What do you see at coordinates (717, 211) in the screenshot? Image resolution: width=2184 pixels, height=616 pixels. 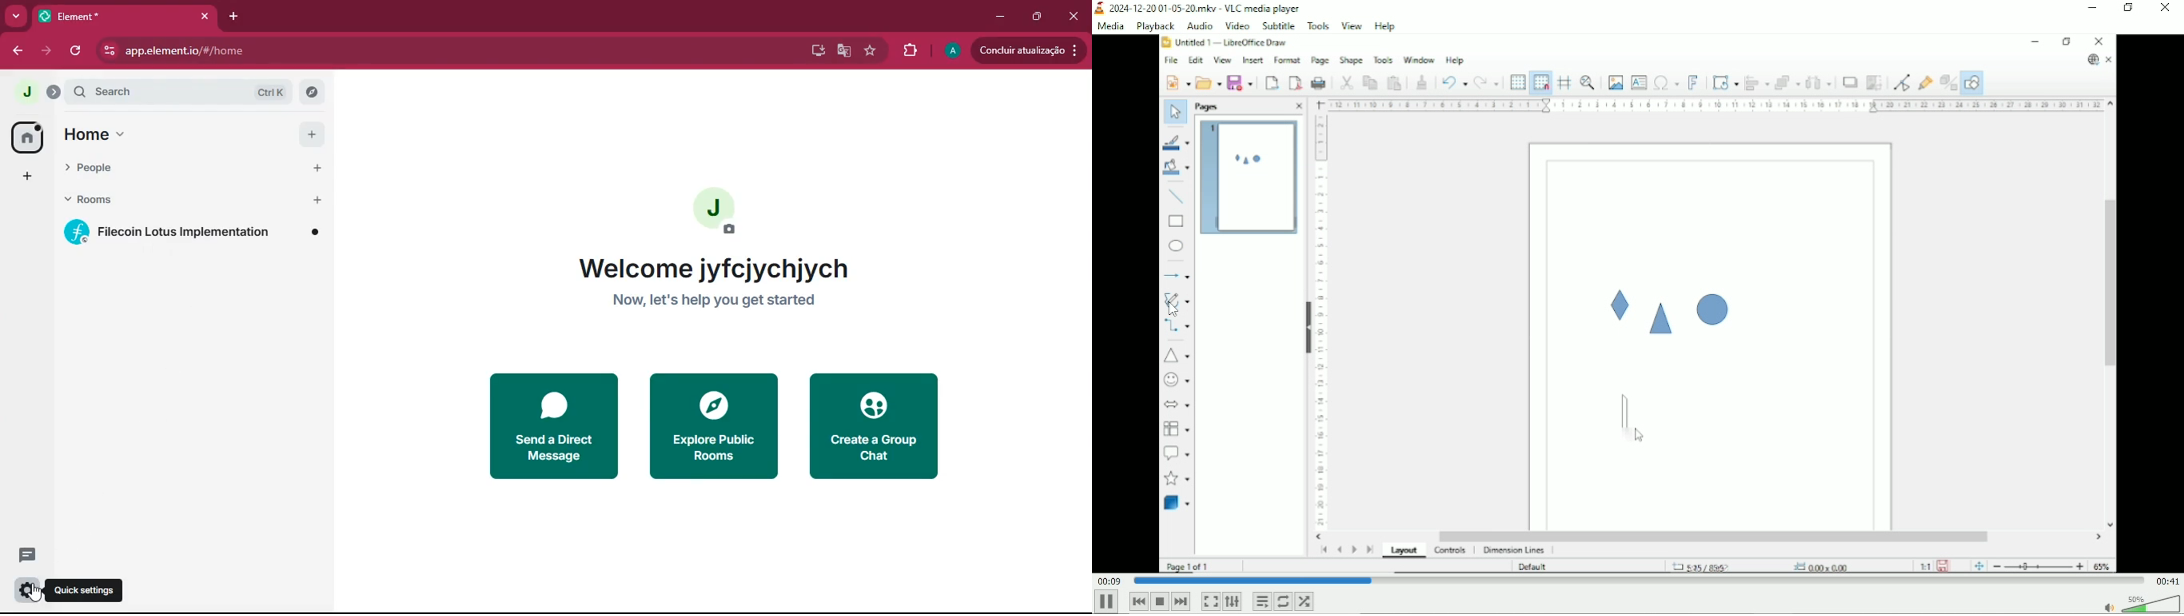 I see `profile picture` at bounding box center [717, 211].